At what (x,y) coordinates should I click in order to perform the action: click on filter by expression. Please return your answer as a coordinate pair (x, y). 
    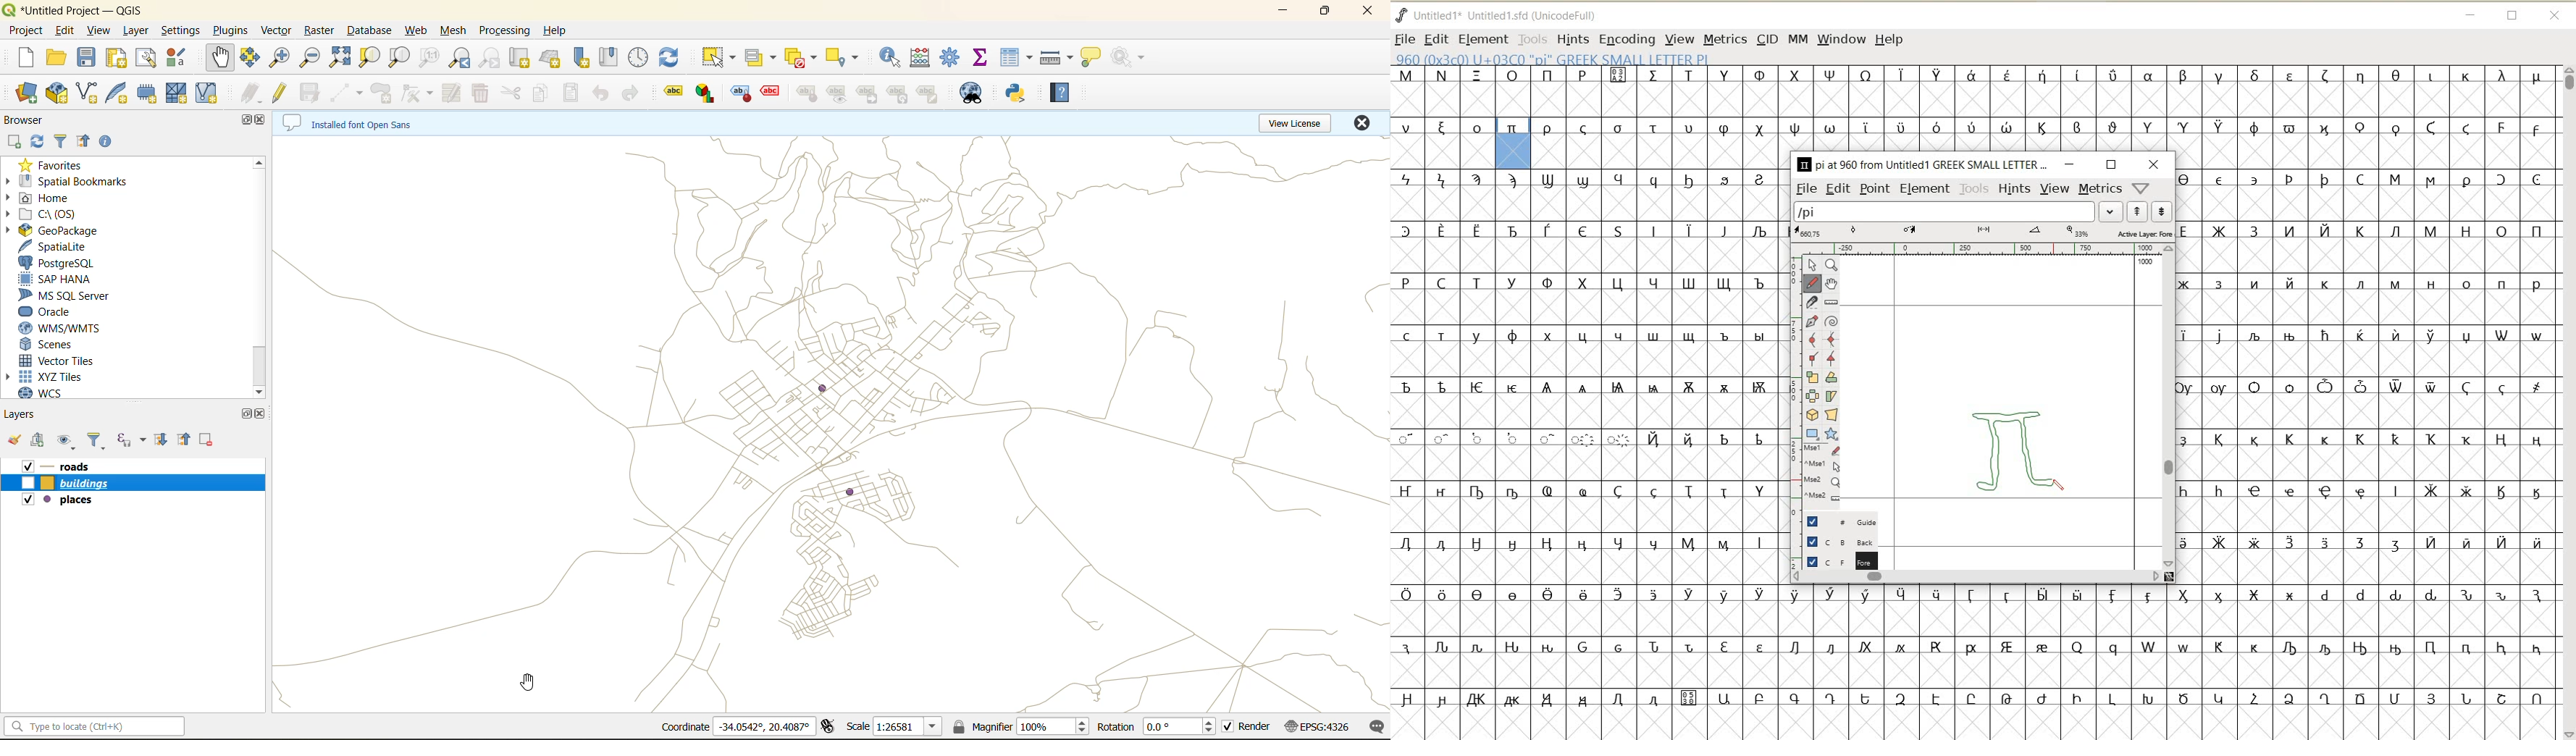
    Looking at the image, I should click on (131, 442).